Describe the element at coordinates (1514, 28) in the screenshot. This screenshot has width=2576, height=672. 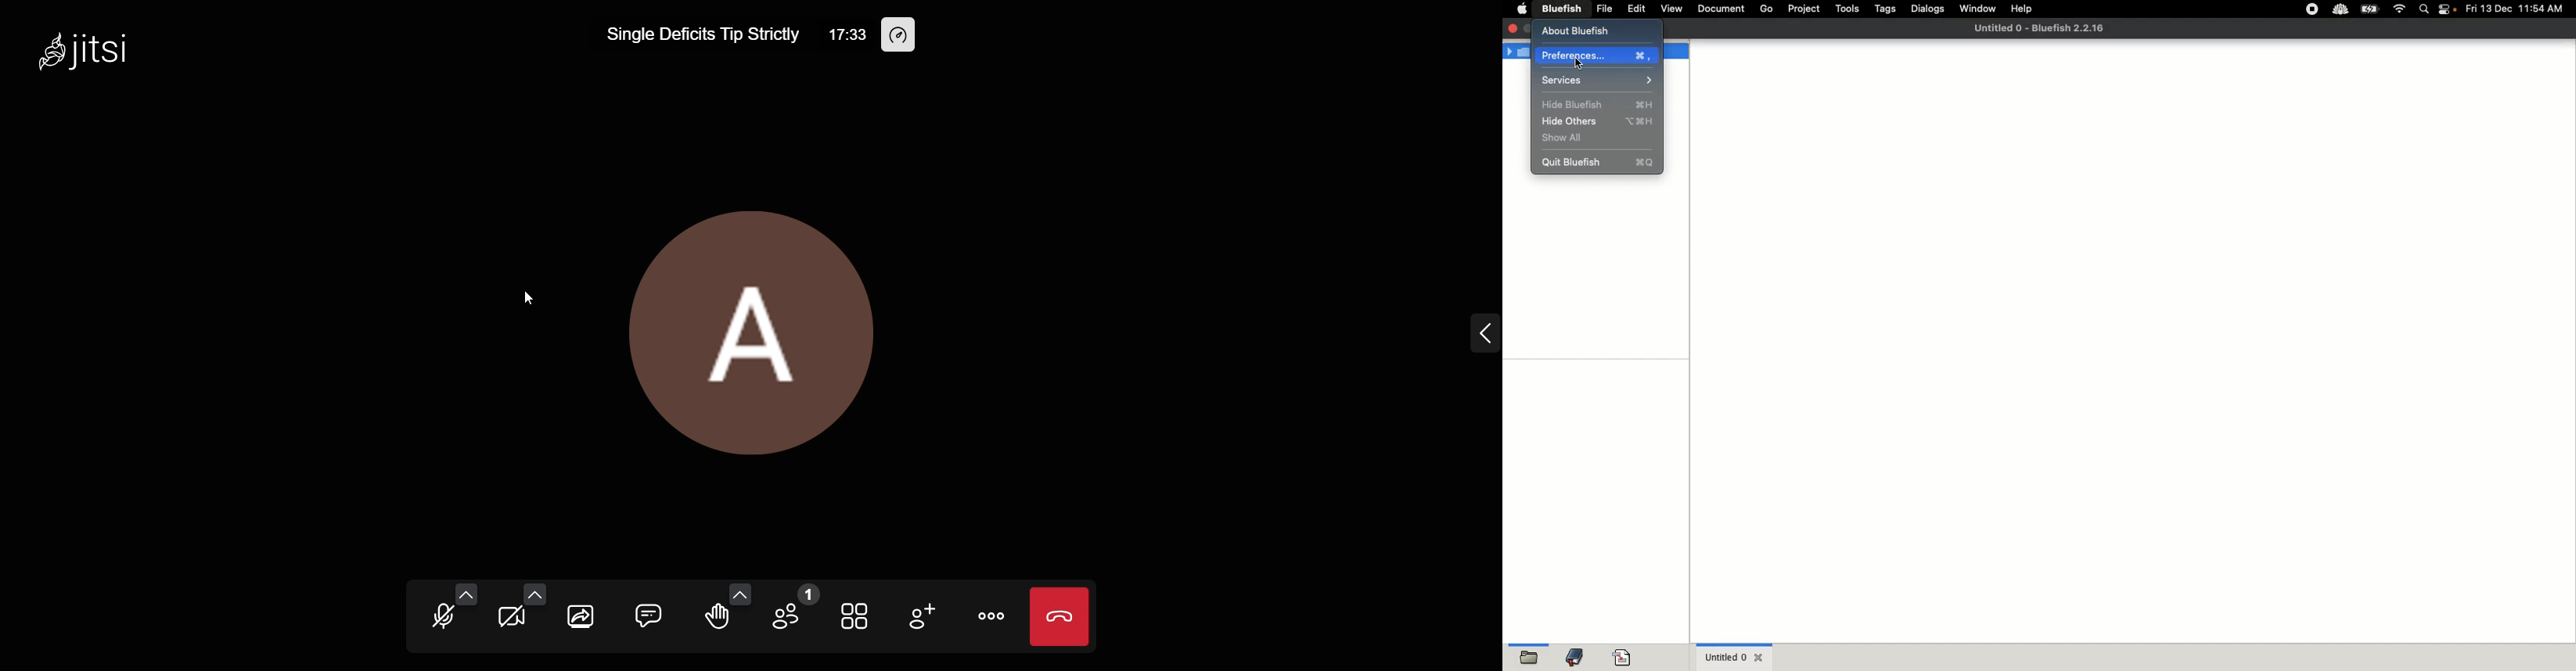
I see `Close` at that location.